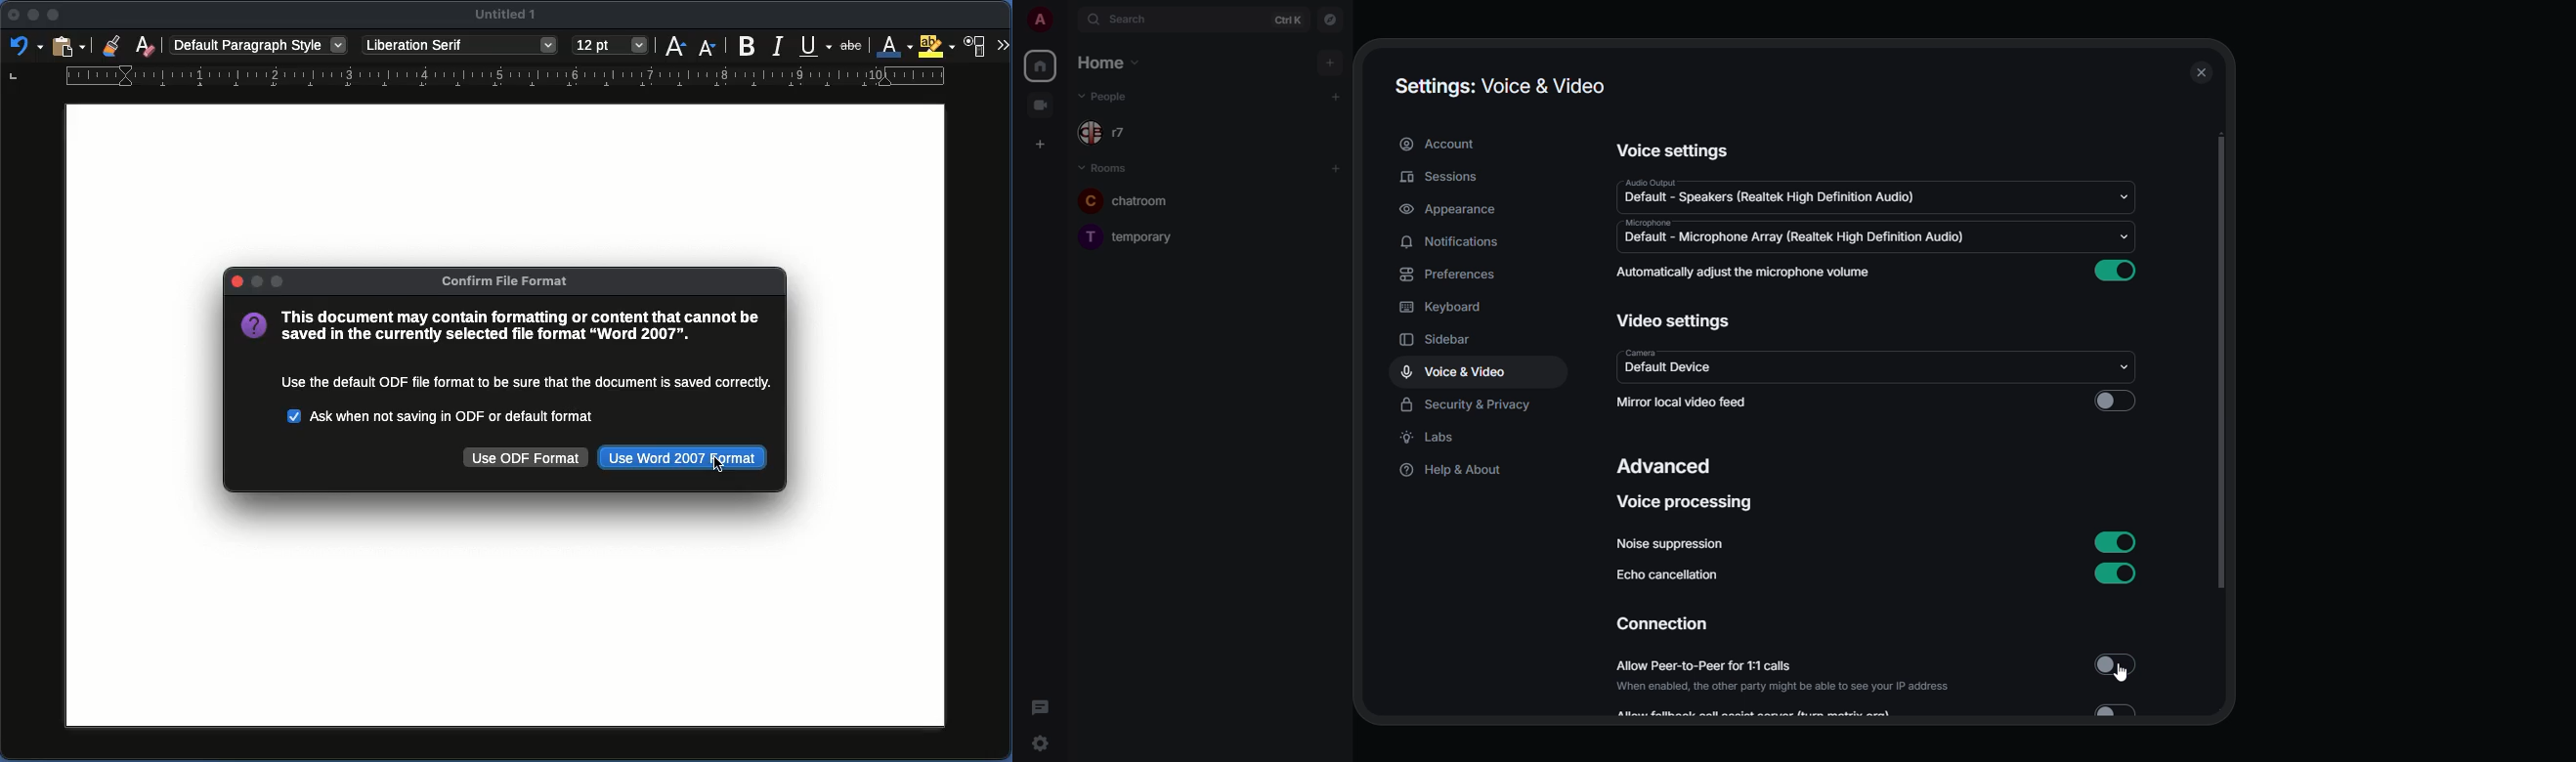 The width and height of the screenshot is (2576, 784). Describe the element at coordinates (1327, 19) in the screenshot. I see `navigator` at that location.